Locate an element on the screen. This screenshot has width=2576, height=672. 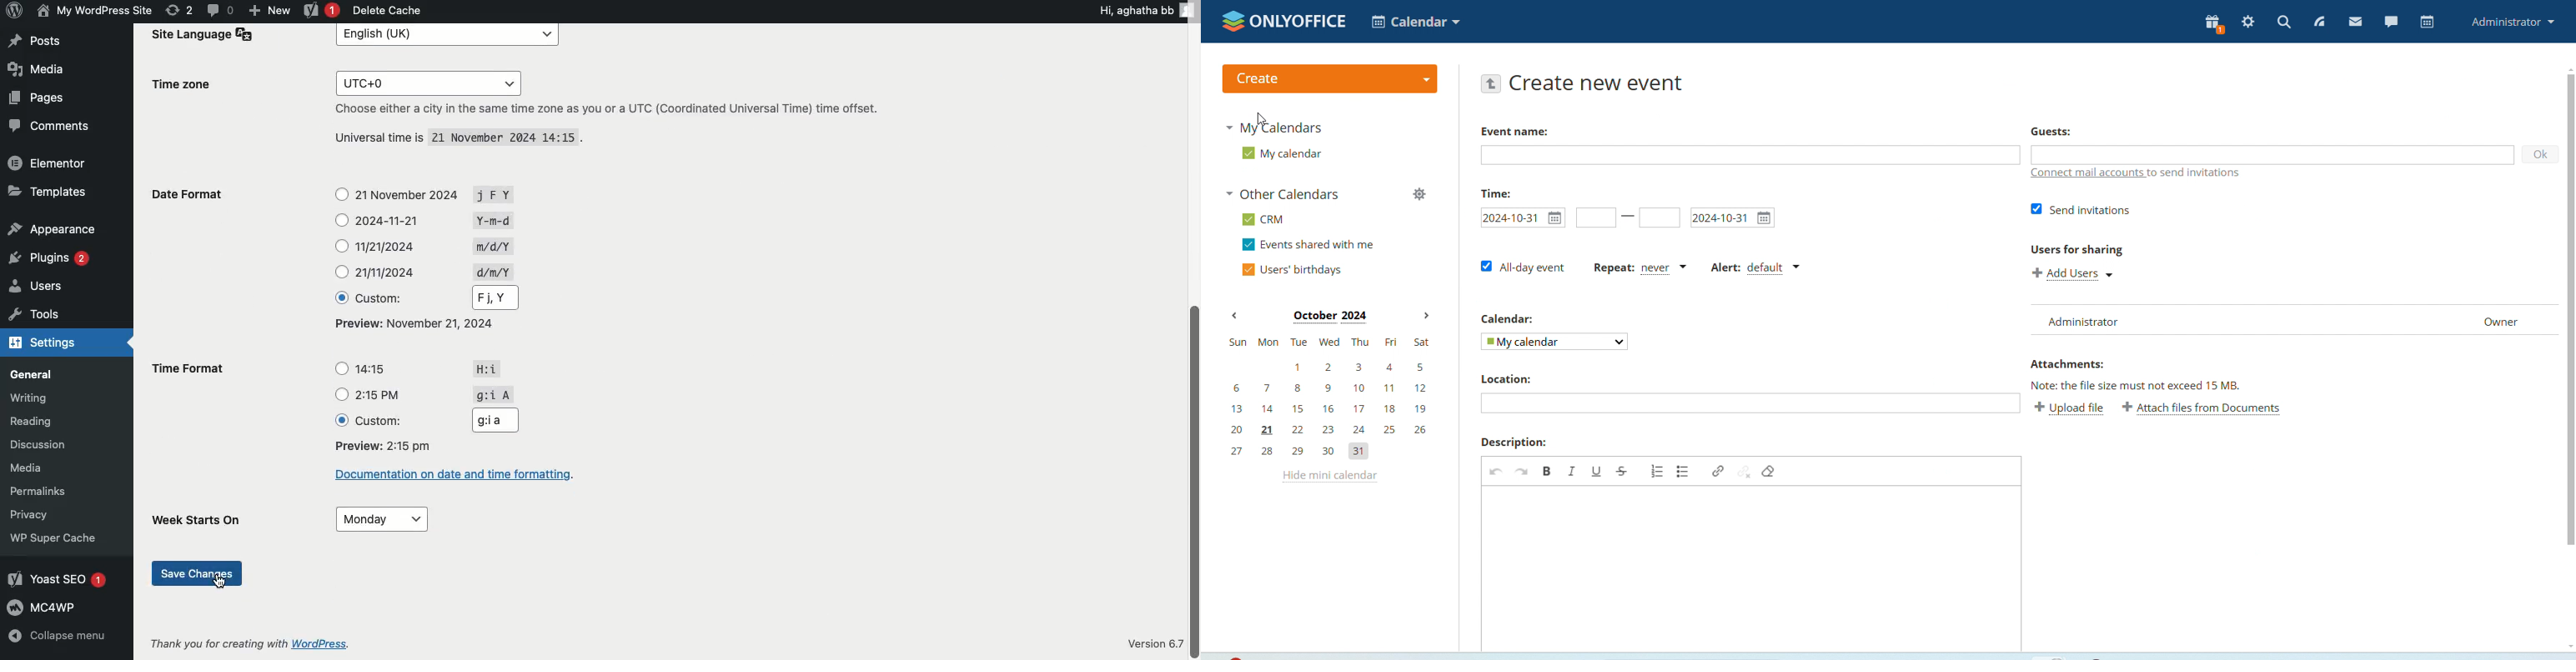
Appearance is located at coordinates (52, 228).